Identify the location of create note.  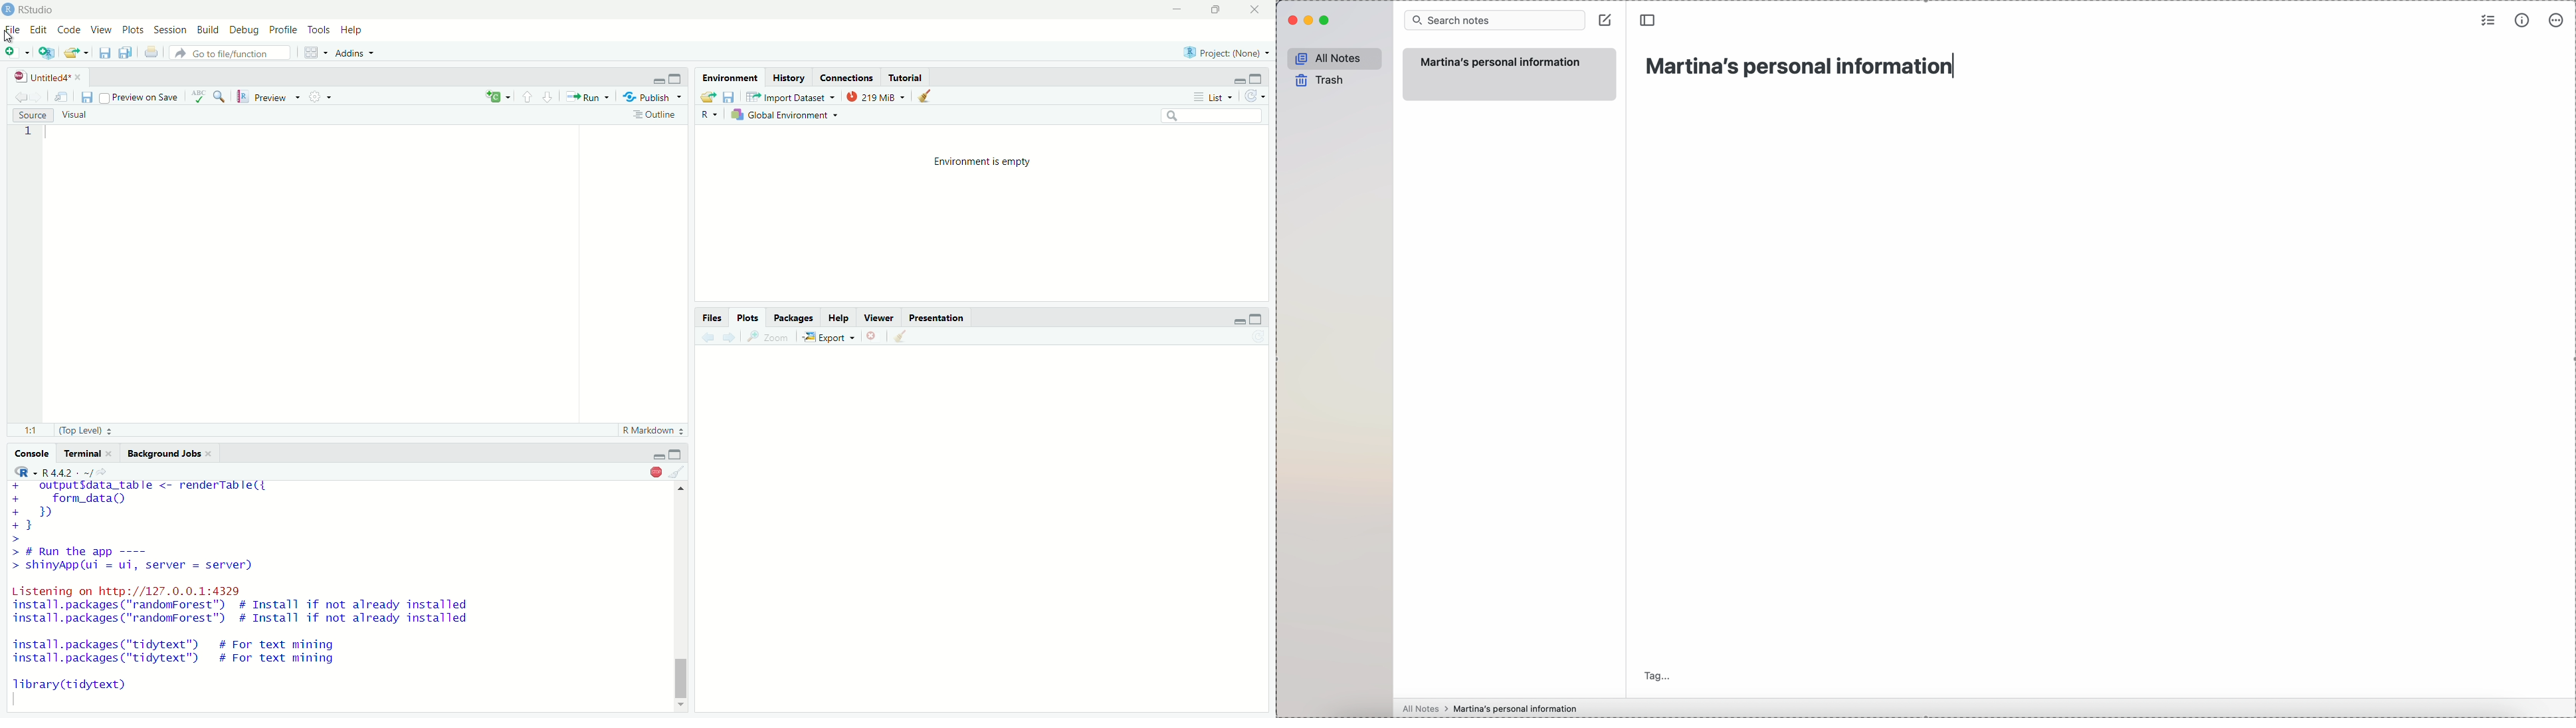
(1607, 20).